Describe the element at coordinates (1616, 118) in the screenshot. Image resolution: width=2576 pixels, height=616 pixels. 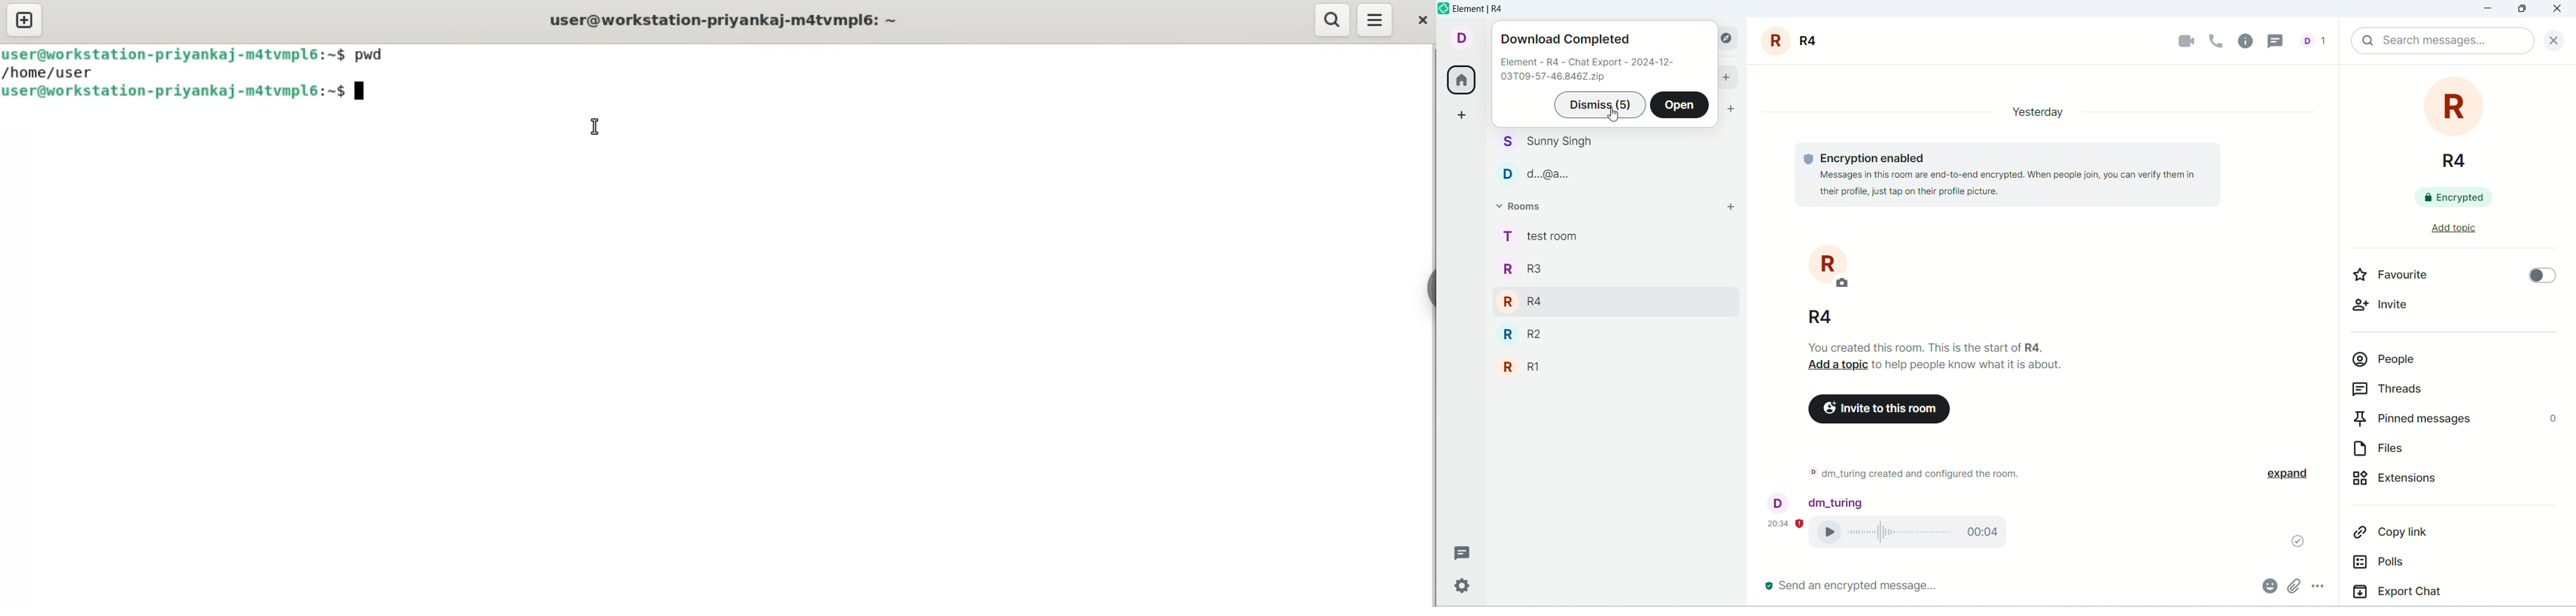
I see `cursor` at that location.